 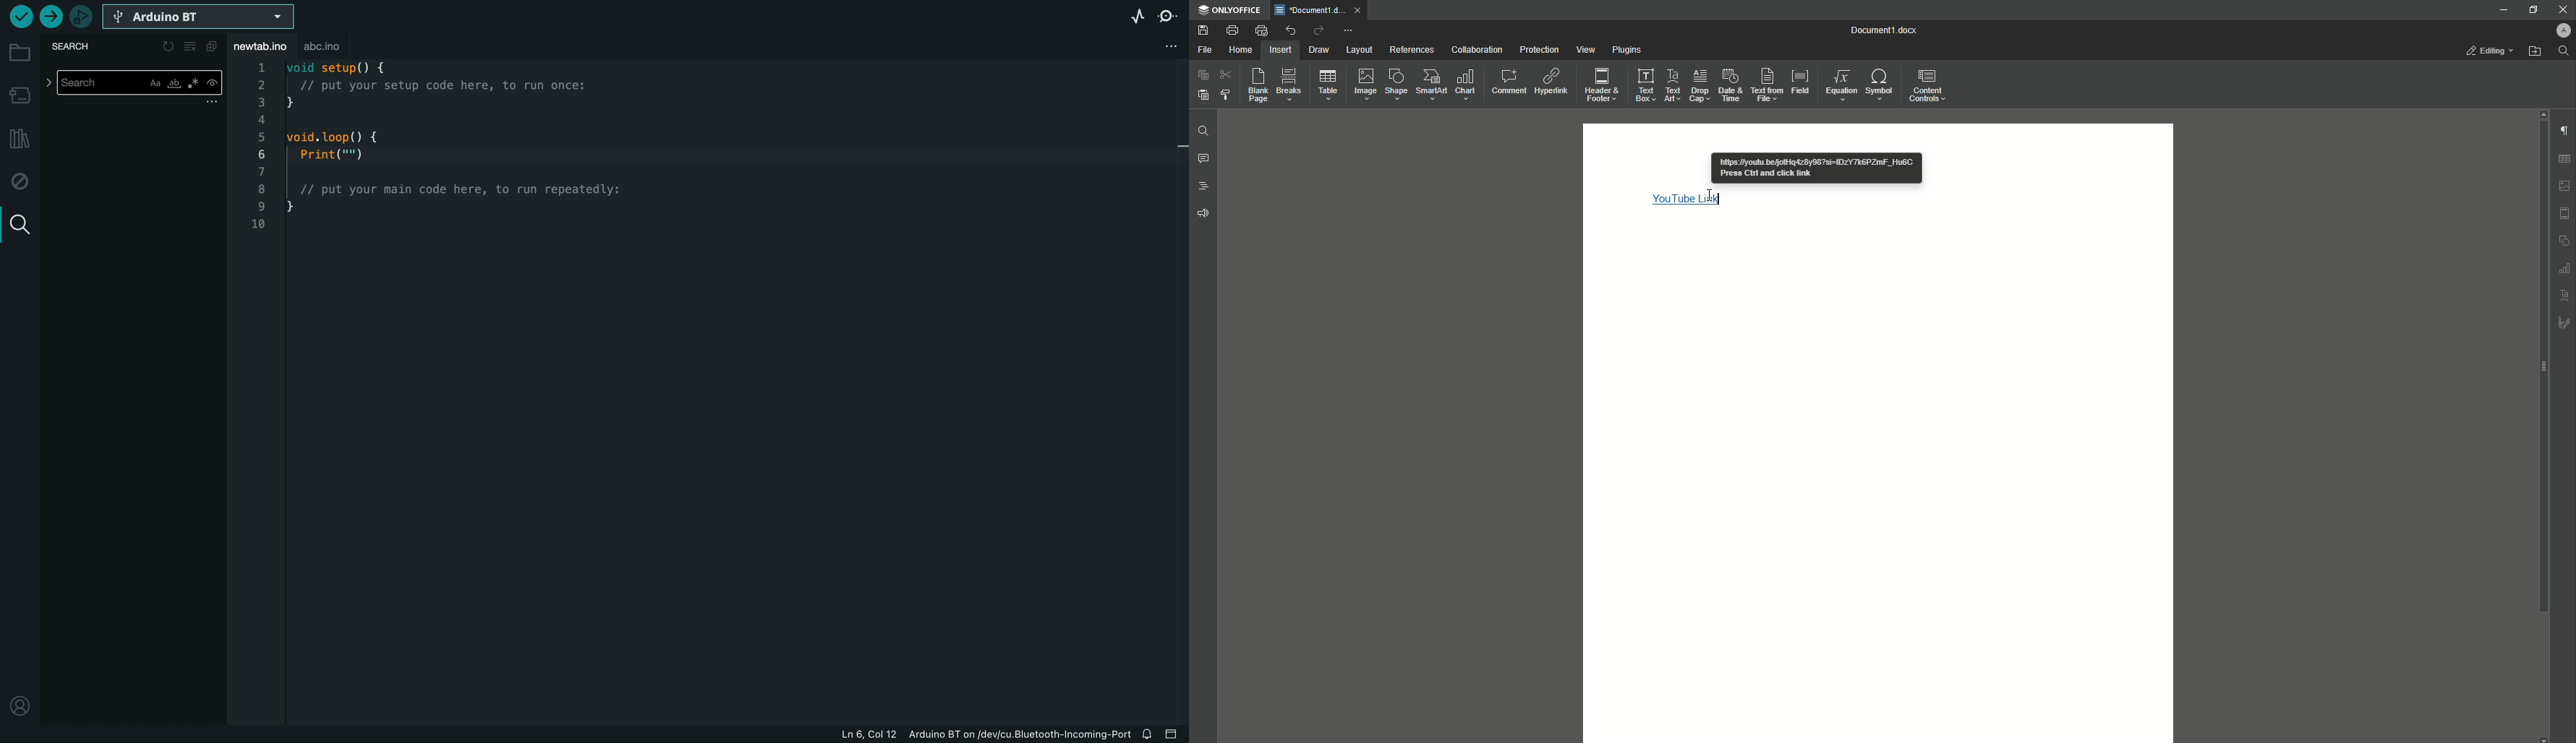 What do you see at coordinates (2564, 51) in the screenshot?
I see `Find` at bounding box center [2564, 51].